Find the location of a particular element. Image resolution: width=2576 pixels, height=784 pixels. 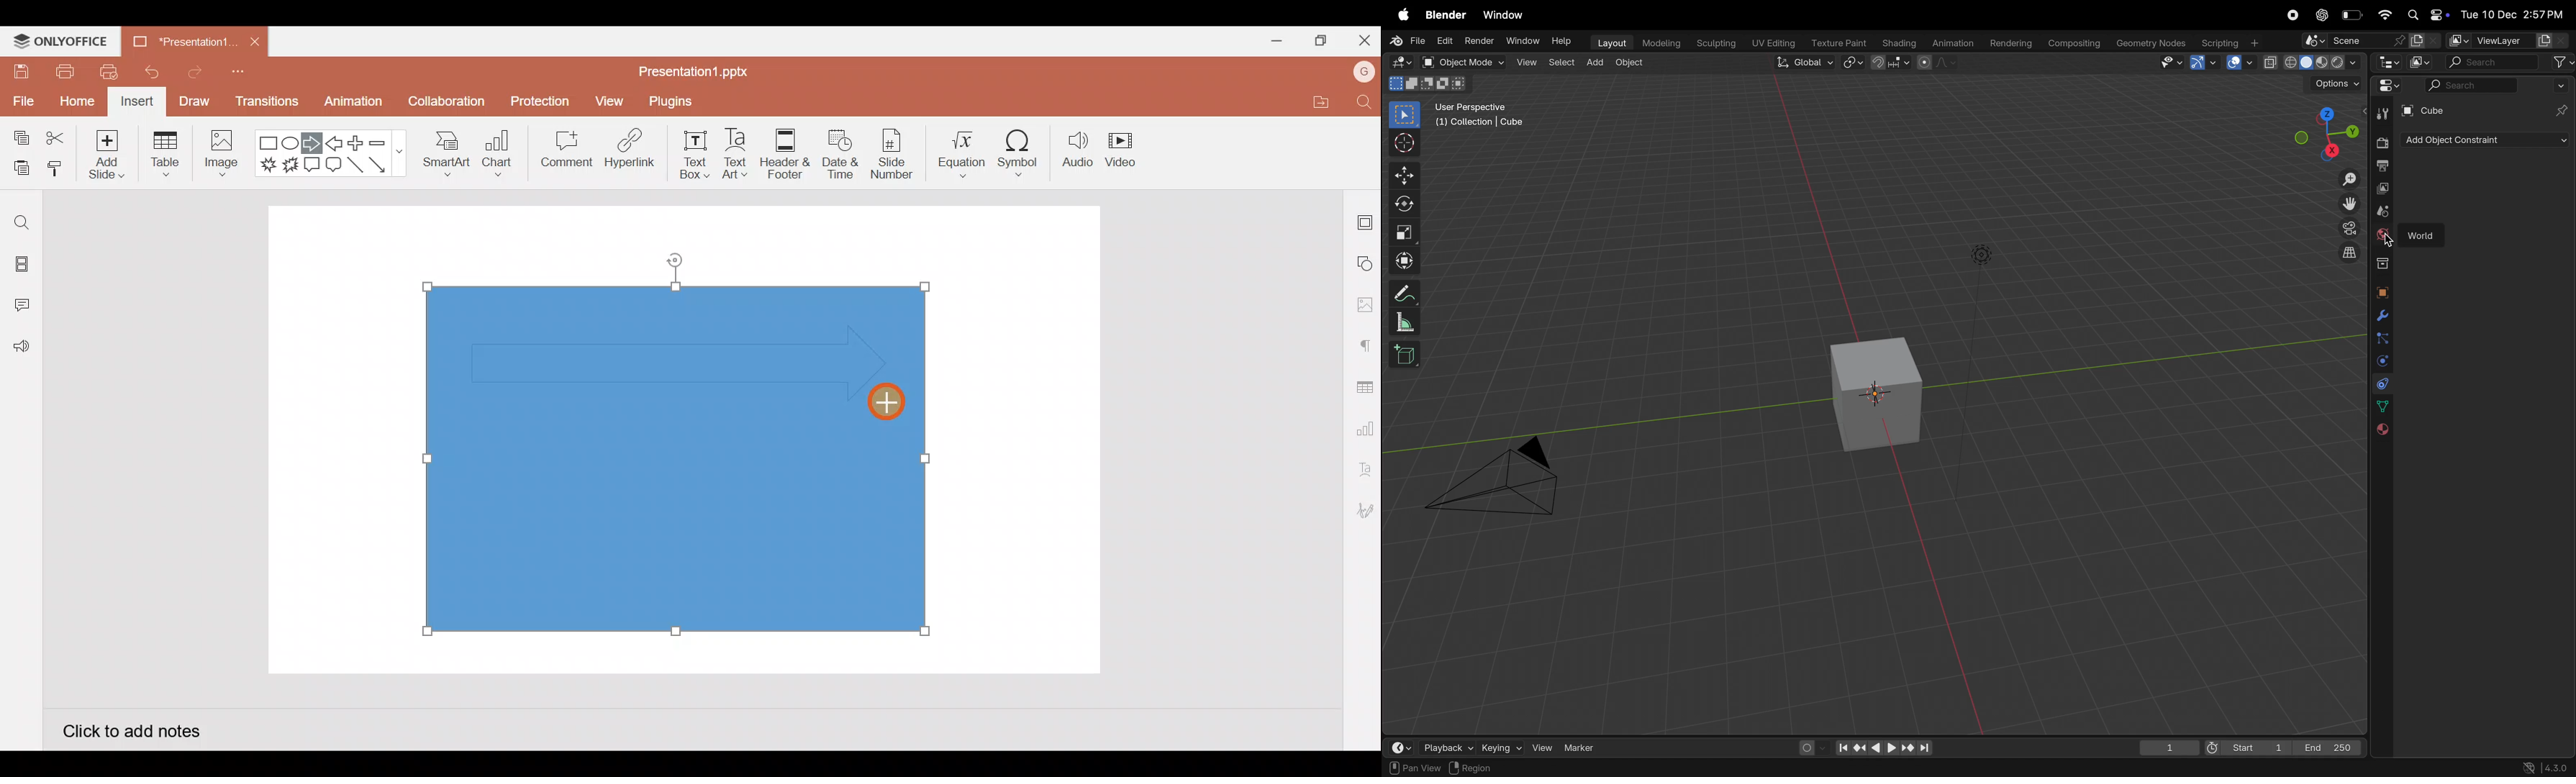

Text box is located at coordinates (696, 155).